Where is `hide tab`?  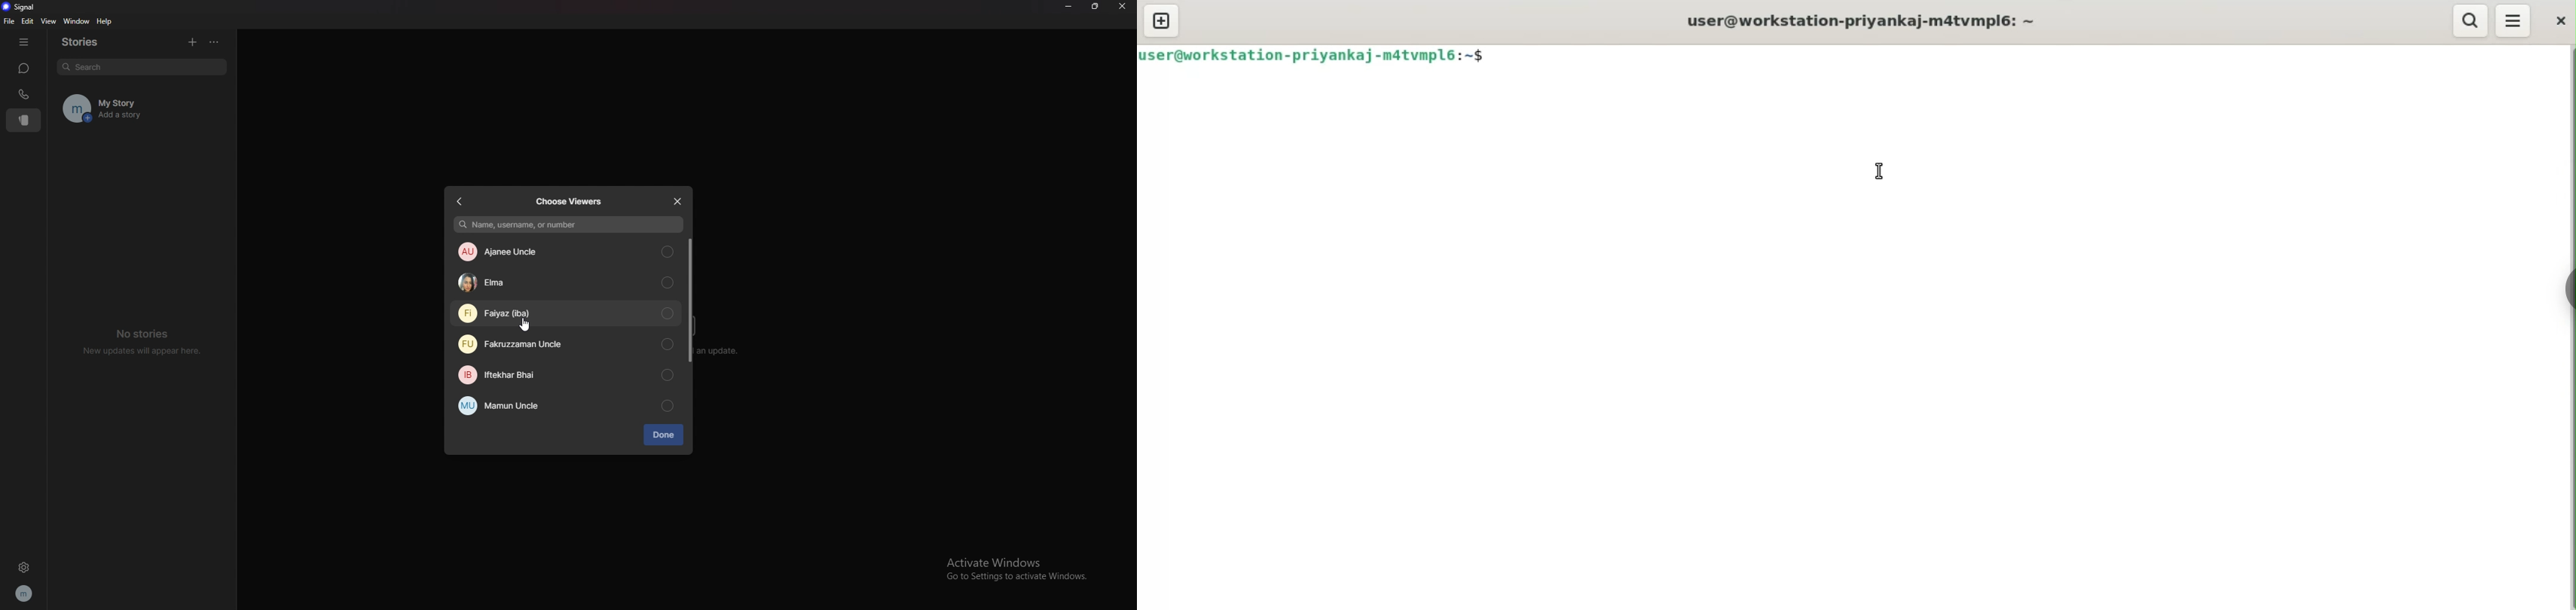
hide tab is located at coordinates (24, 42).